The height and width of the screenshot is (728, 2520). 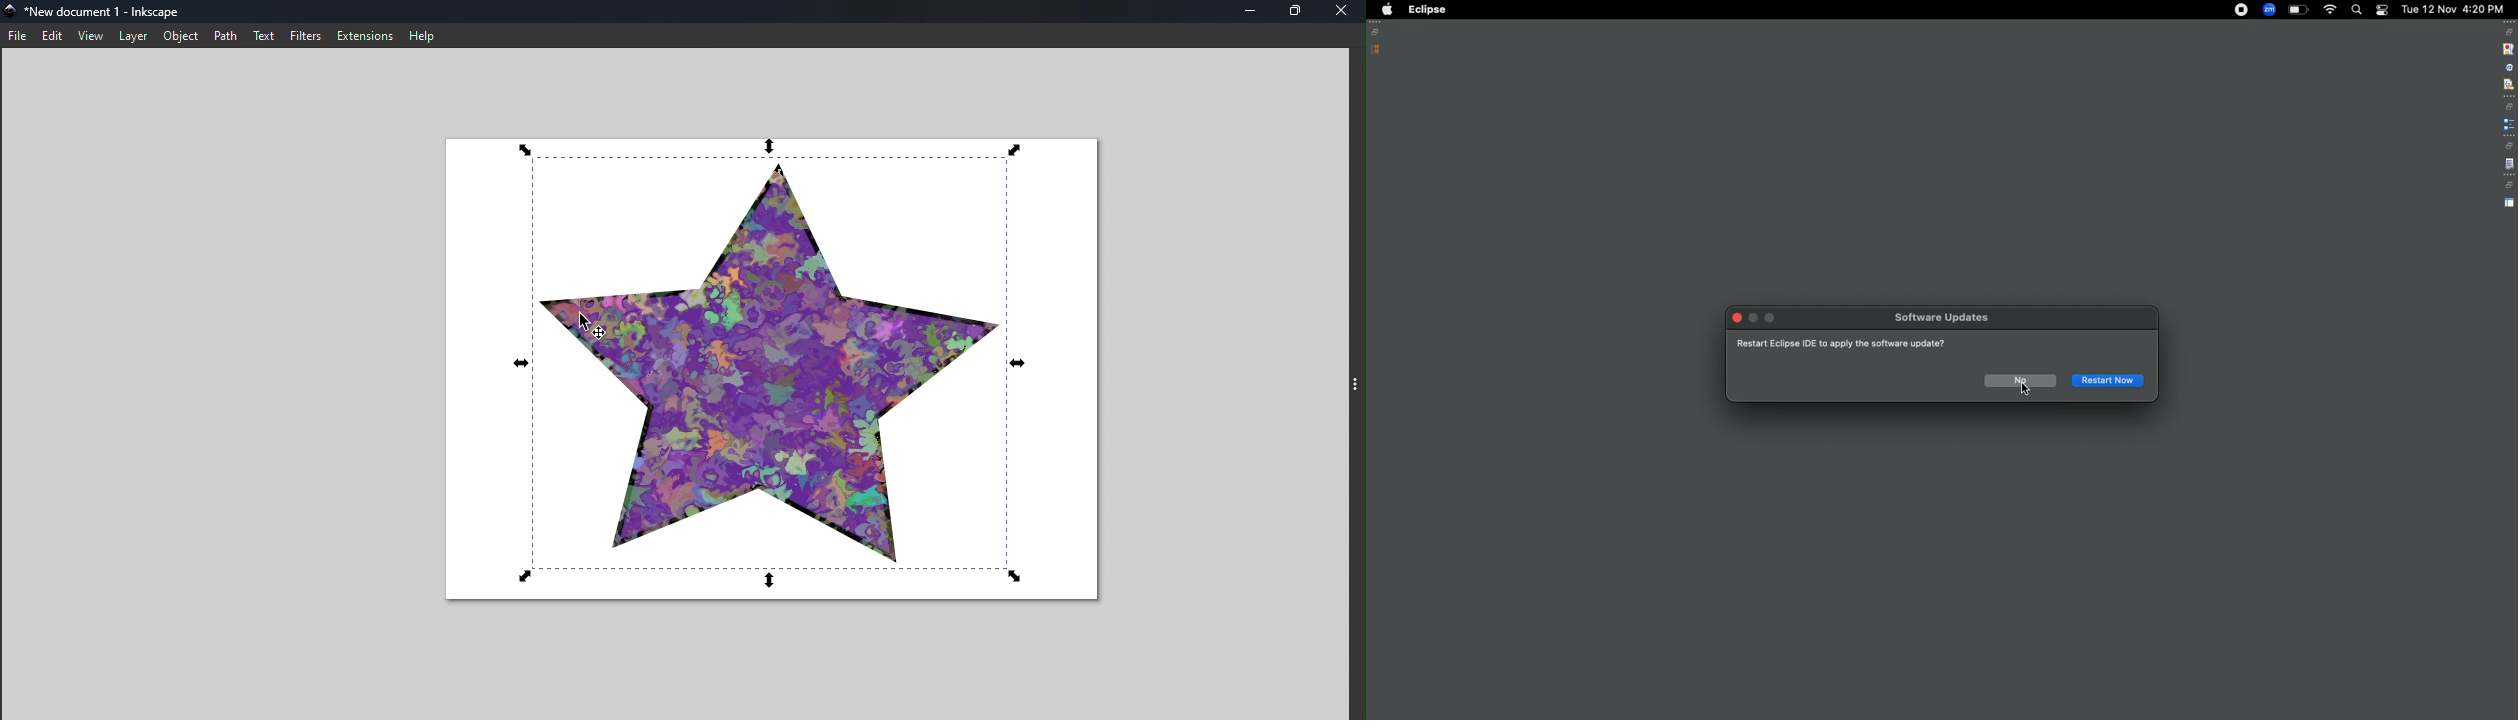 I want to click on File name, so click(x=117, y=12).